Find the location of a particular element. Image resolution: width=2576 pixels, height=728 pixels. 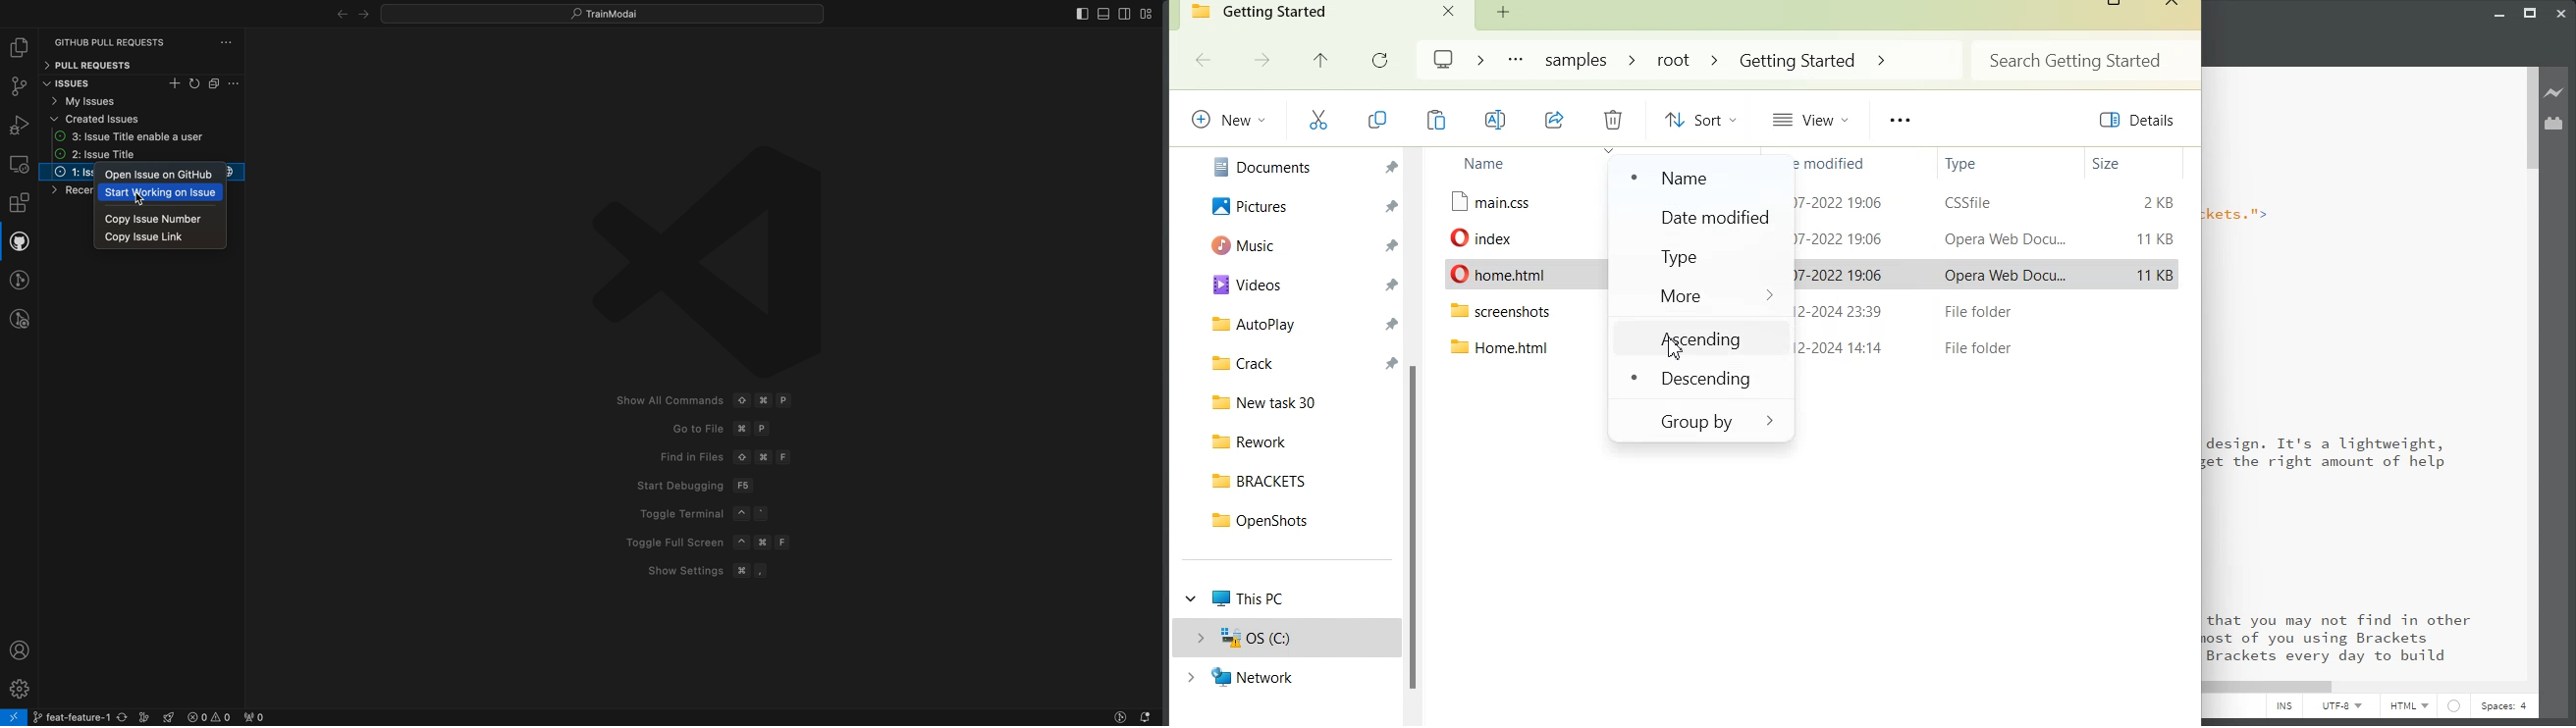

Details is located at coordinates (2137, 121).